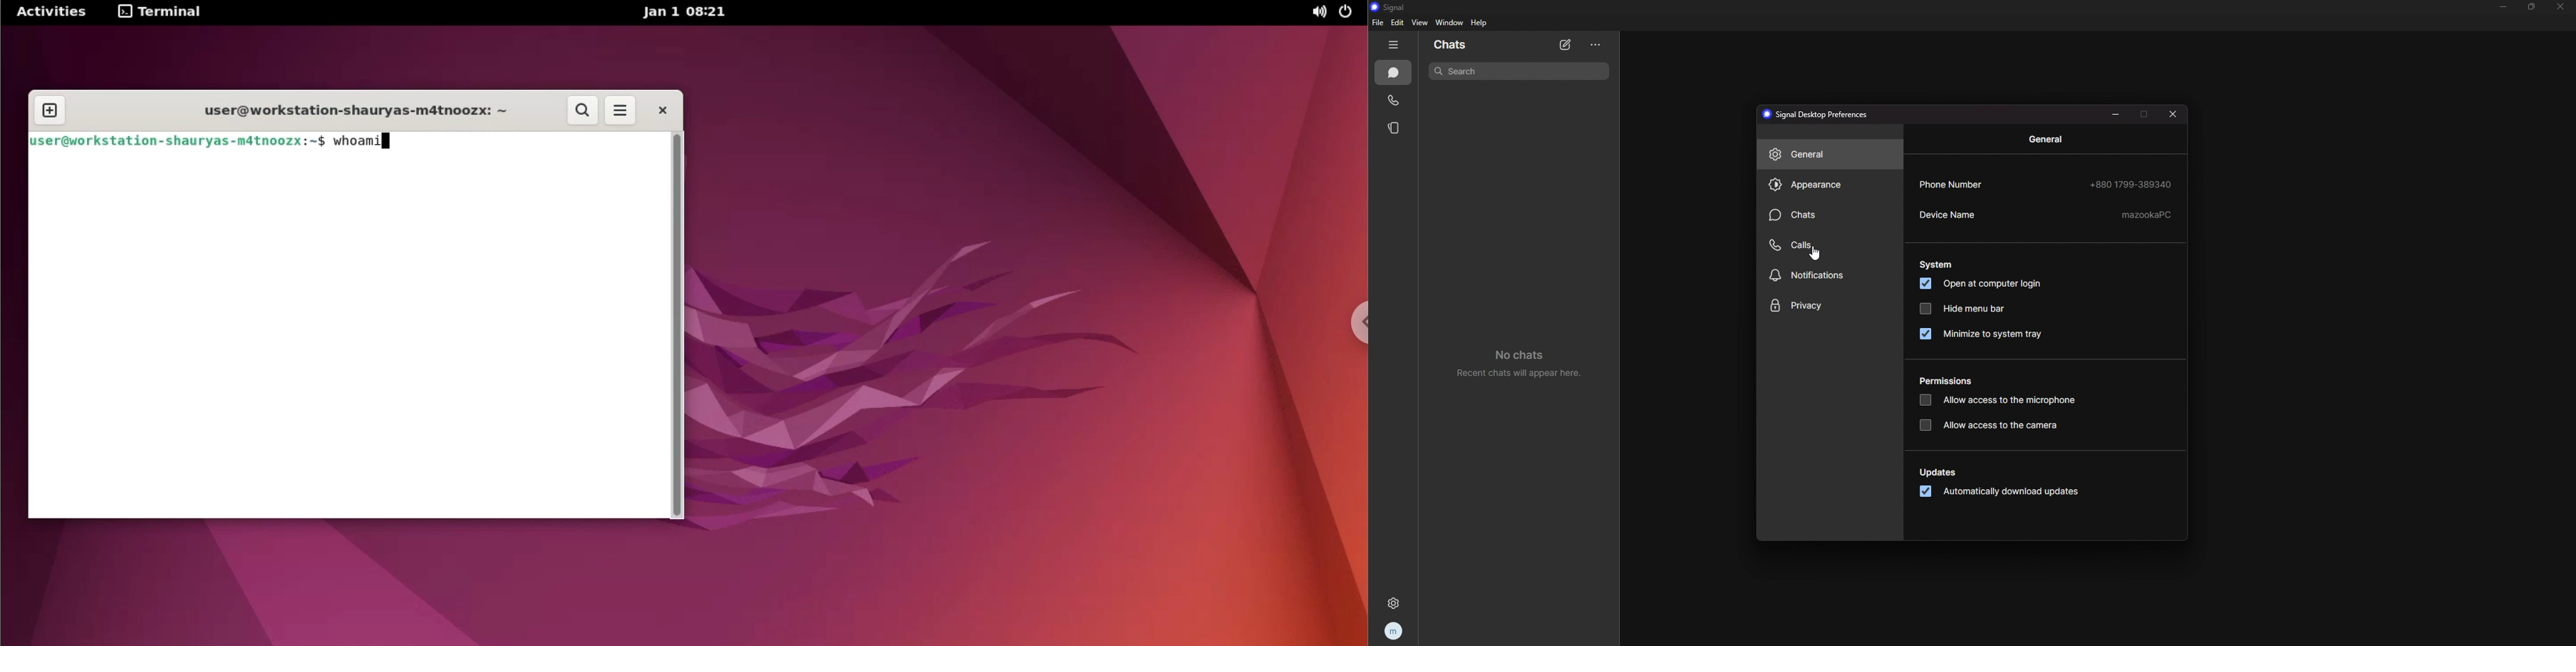  Describe the element at coordinates (1816, 255) in the screenshot. I see `cursor` at that location.